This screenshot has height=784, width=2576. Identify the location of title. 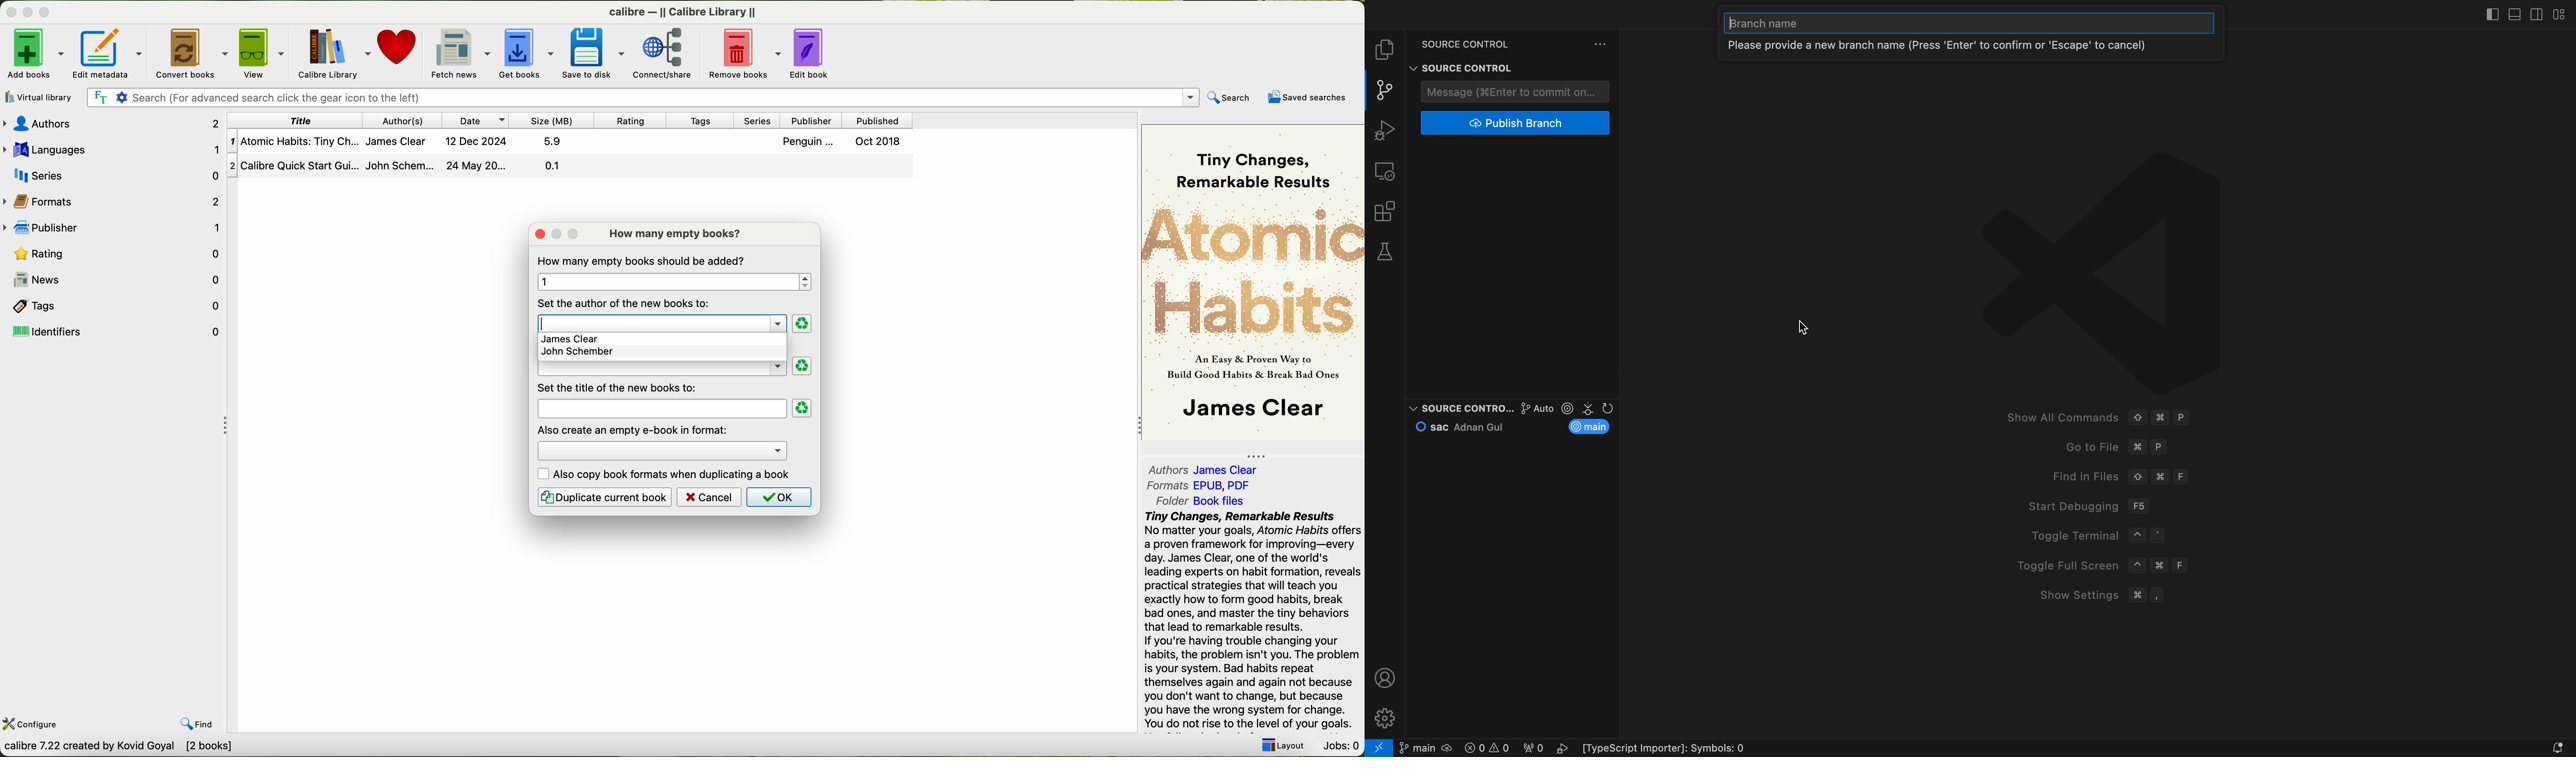
(660, 408).